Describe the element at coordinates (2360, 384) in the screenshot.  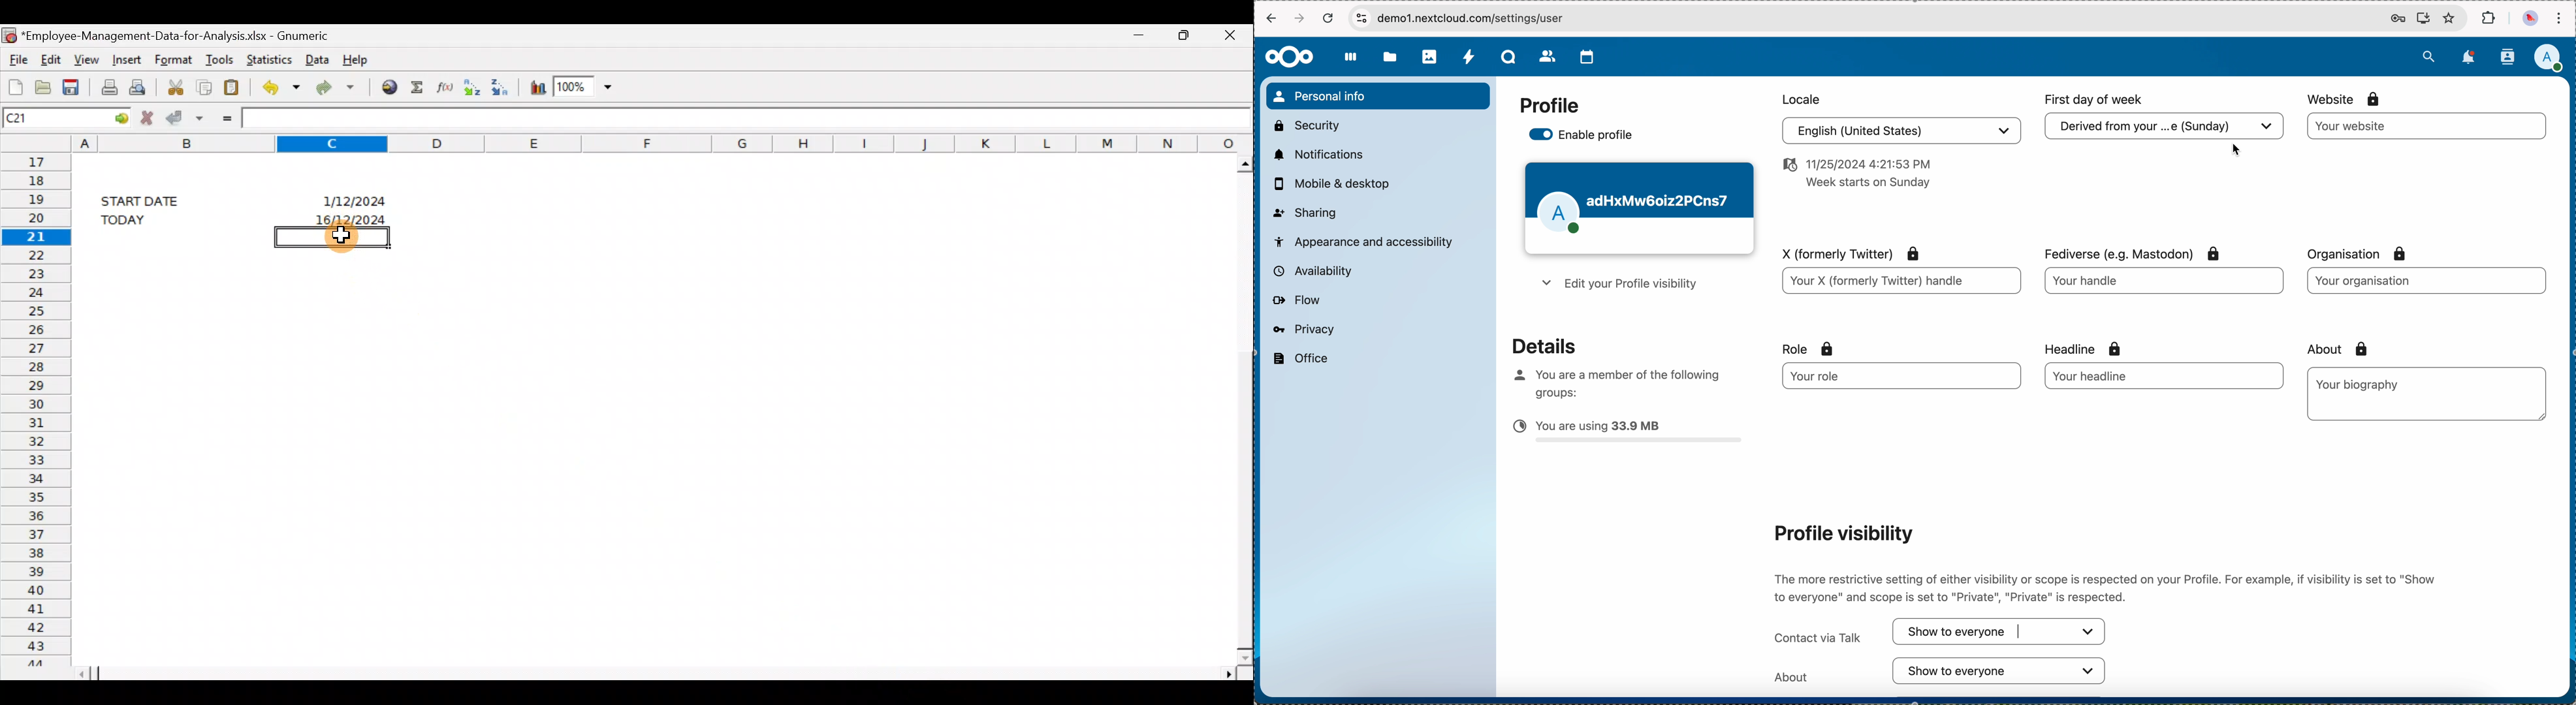
I see `biography` at that location.